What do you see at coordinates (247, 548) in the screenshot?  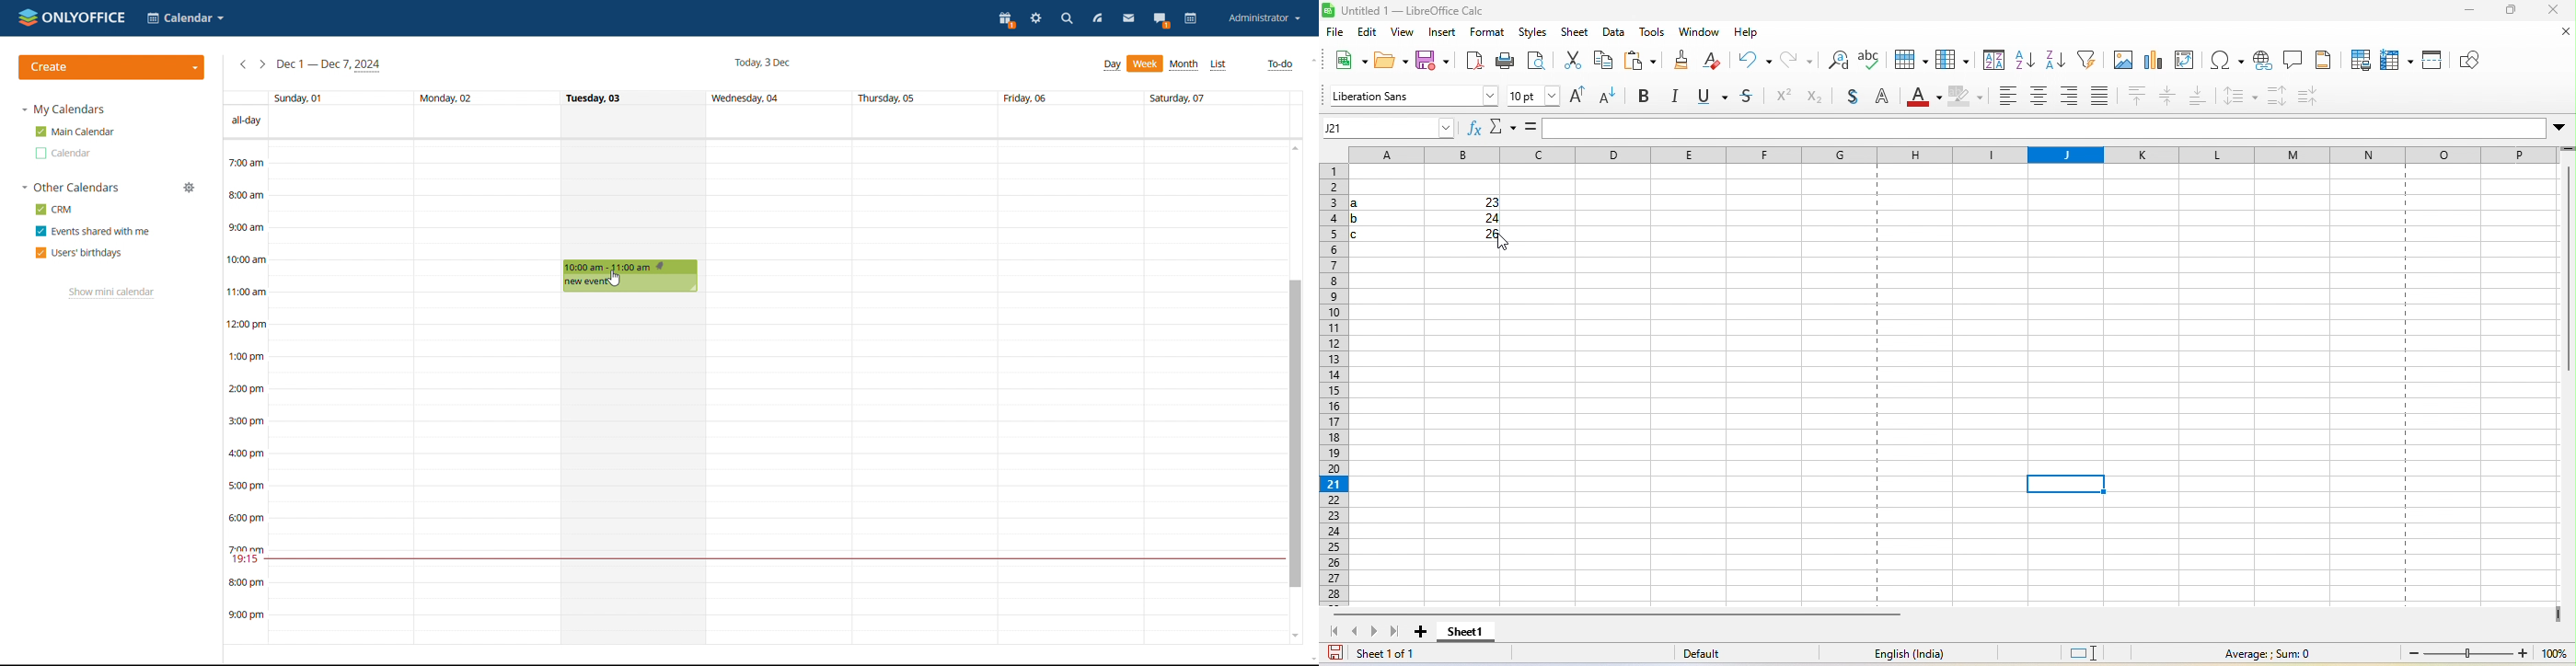 I see `7:00 pm` at bounding box center [247, 548].